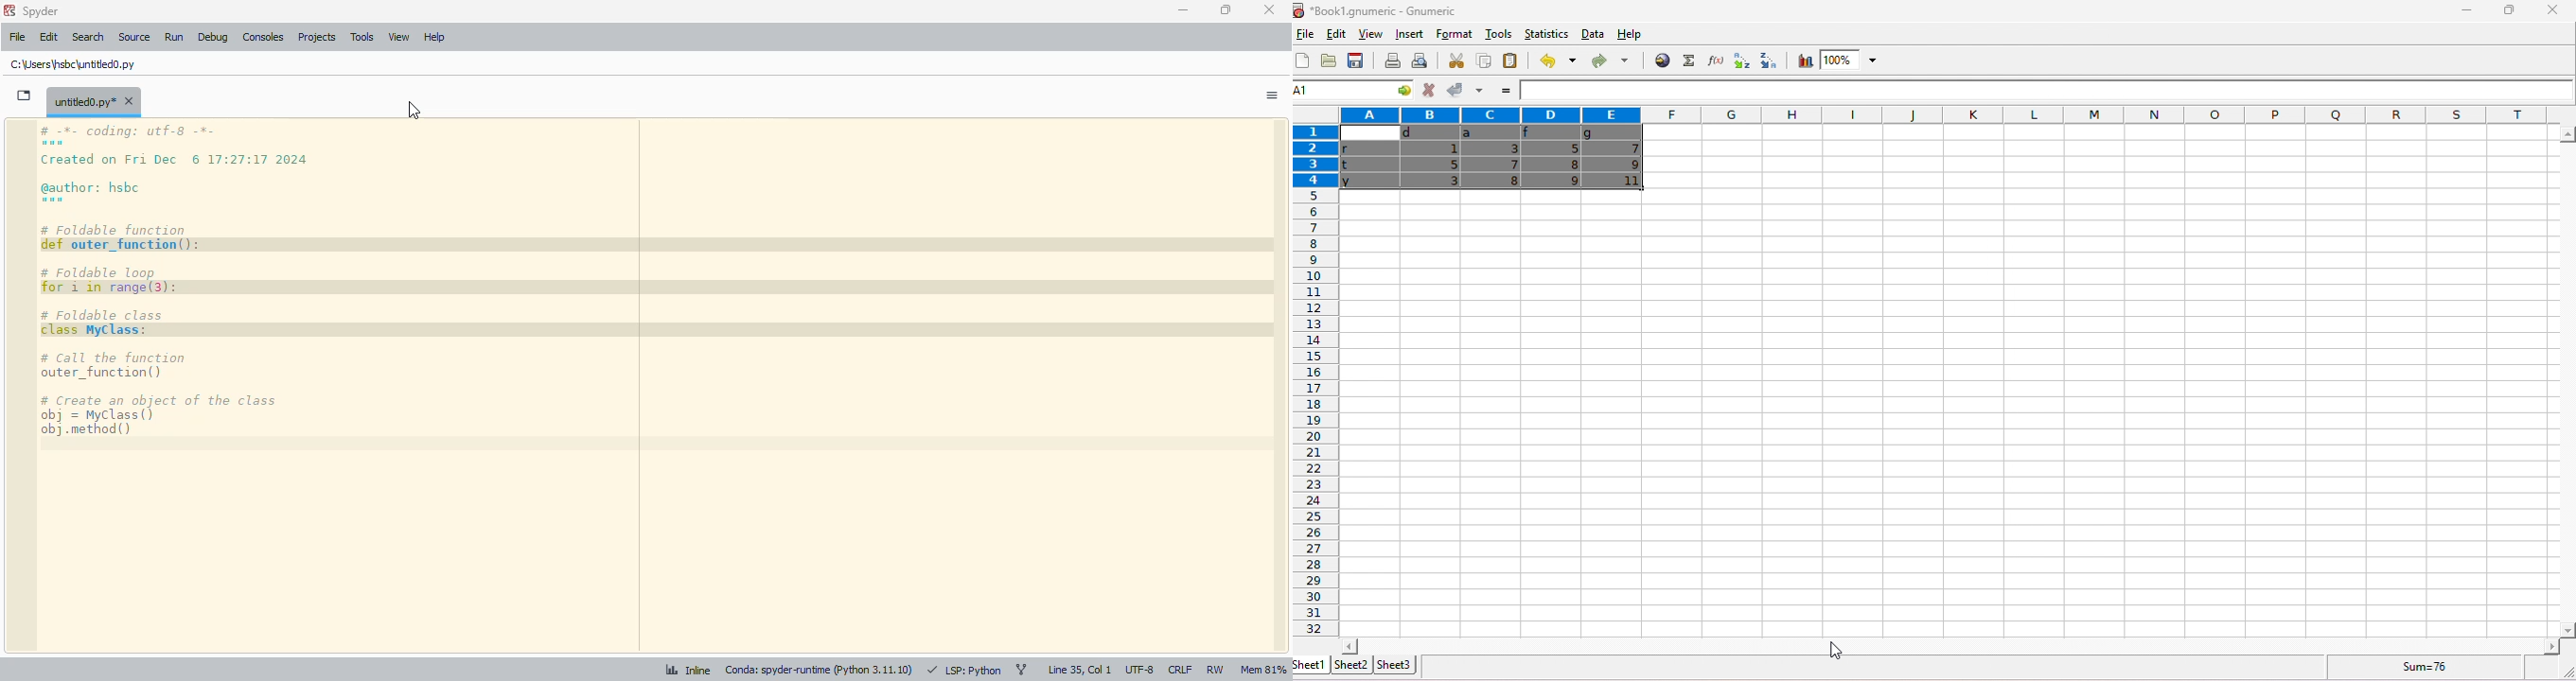  What do you see at coordinates (1179, 670) in the screenshot?
I see `CRLF` at bounding box center [1179, 670].